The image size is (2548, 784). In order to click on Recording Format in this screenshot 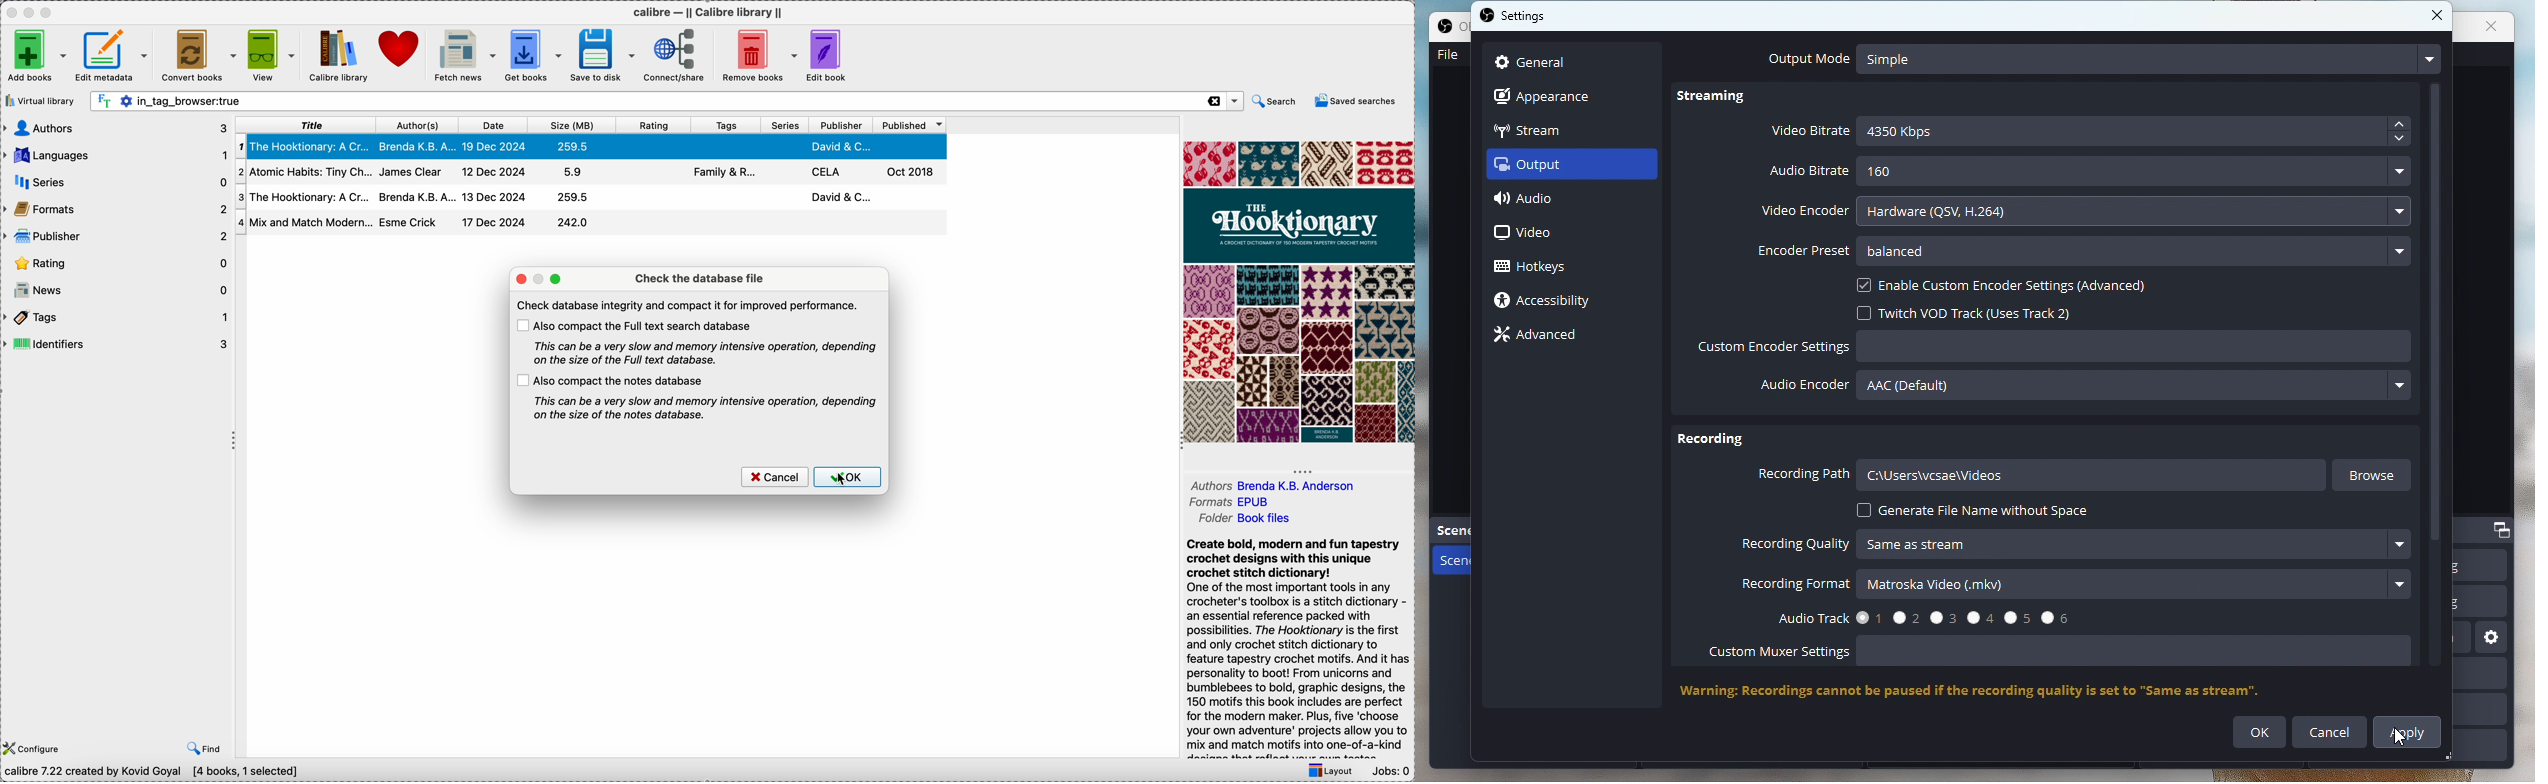, I will do `click(2076, 586)`.